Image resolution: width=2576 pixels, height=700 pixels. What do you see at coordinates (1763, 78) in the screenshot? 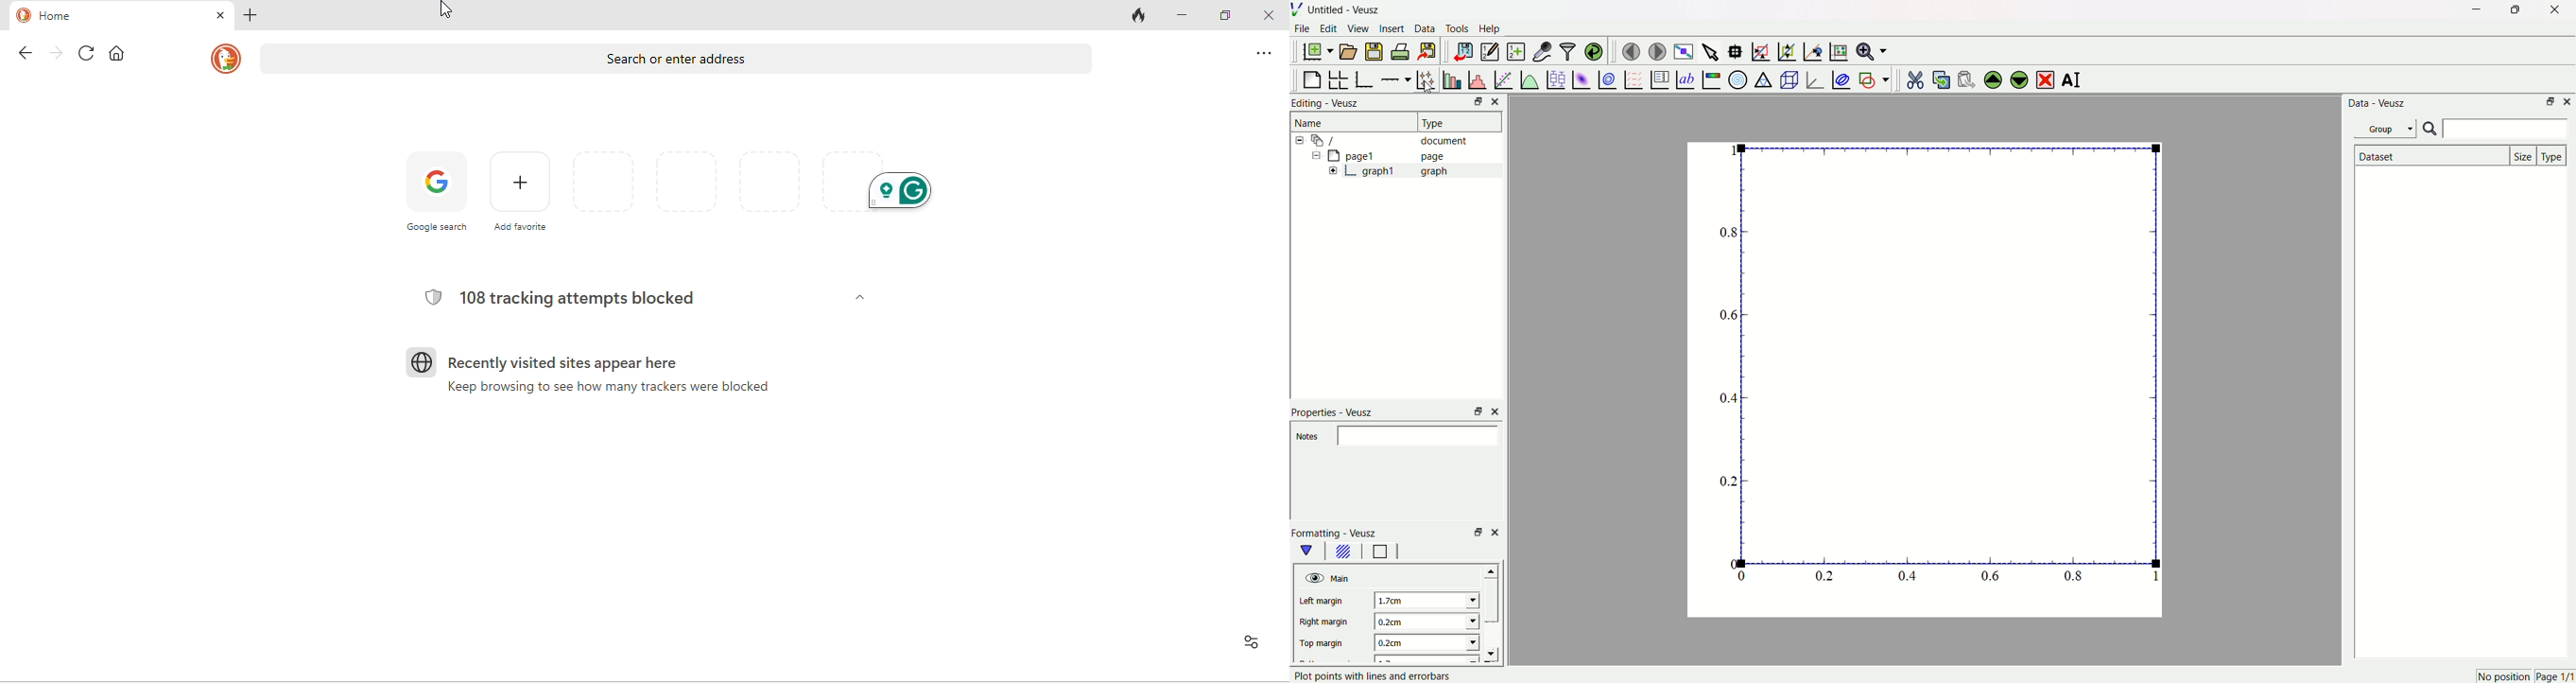
I see `ternary graphs` at bounding box center [1763, 78].